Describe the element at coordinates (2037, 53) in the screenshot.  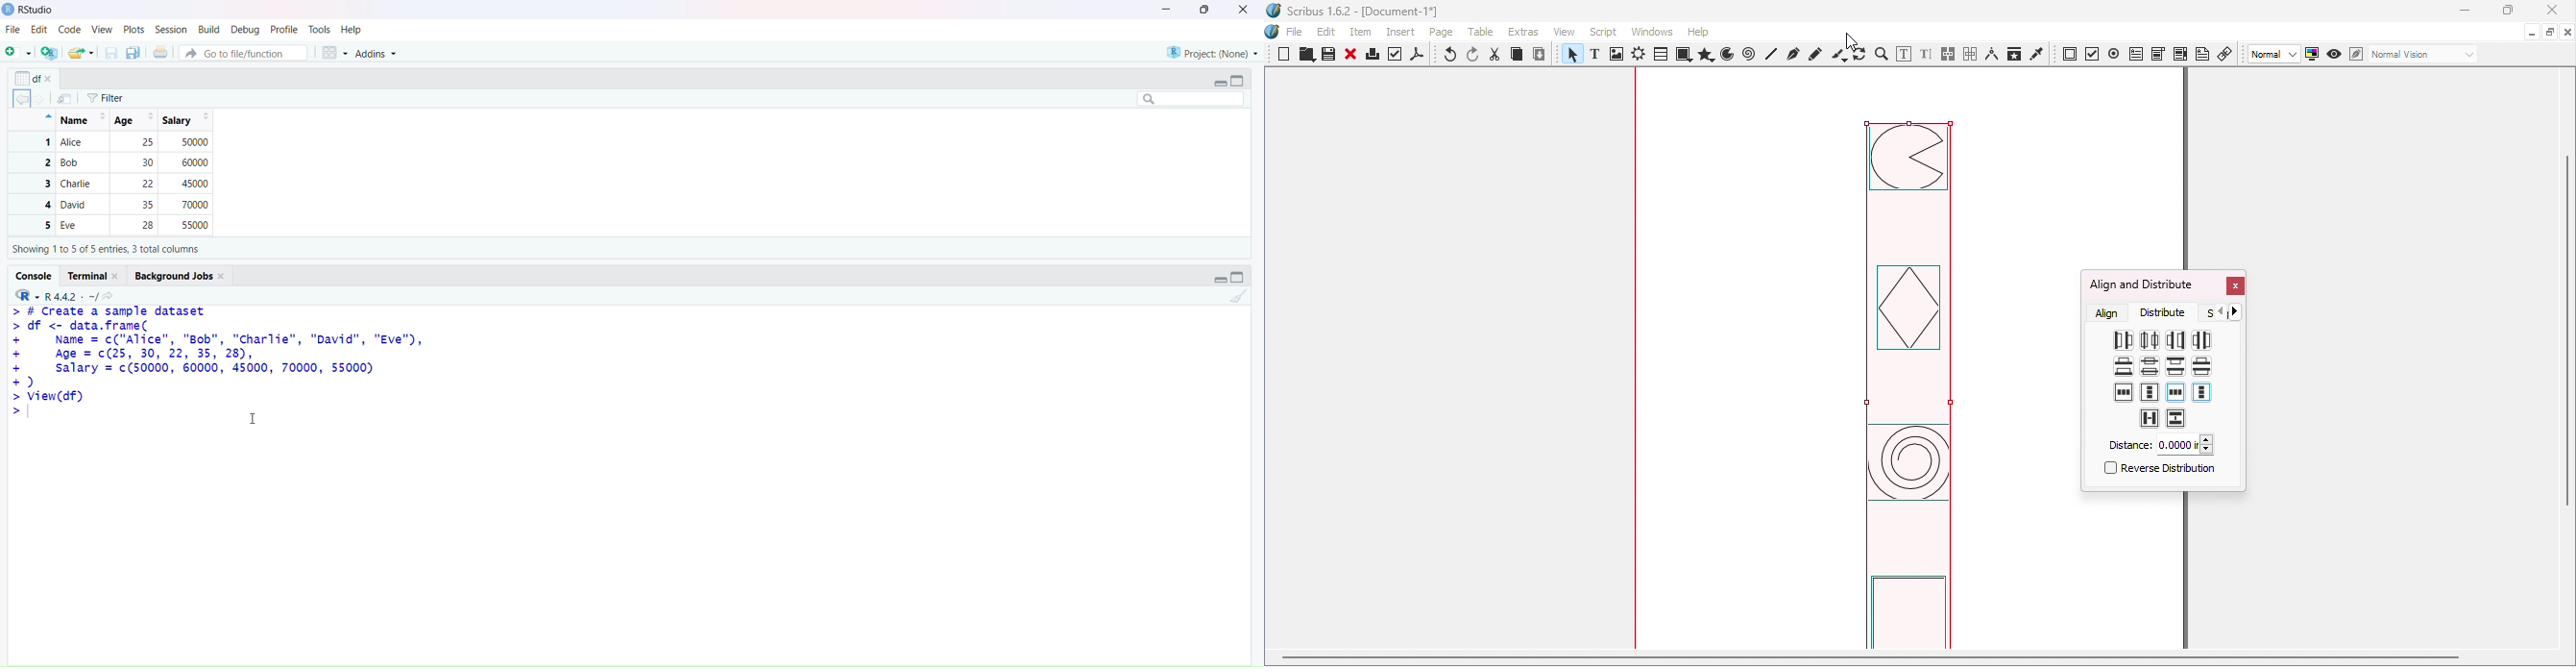
I see `Eye dropper` at that location.